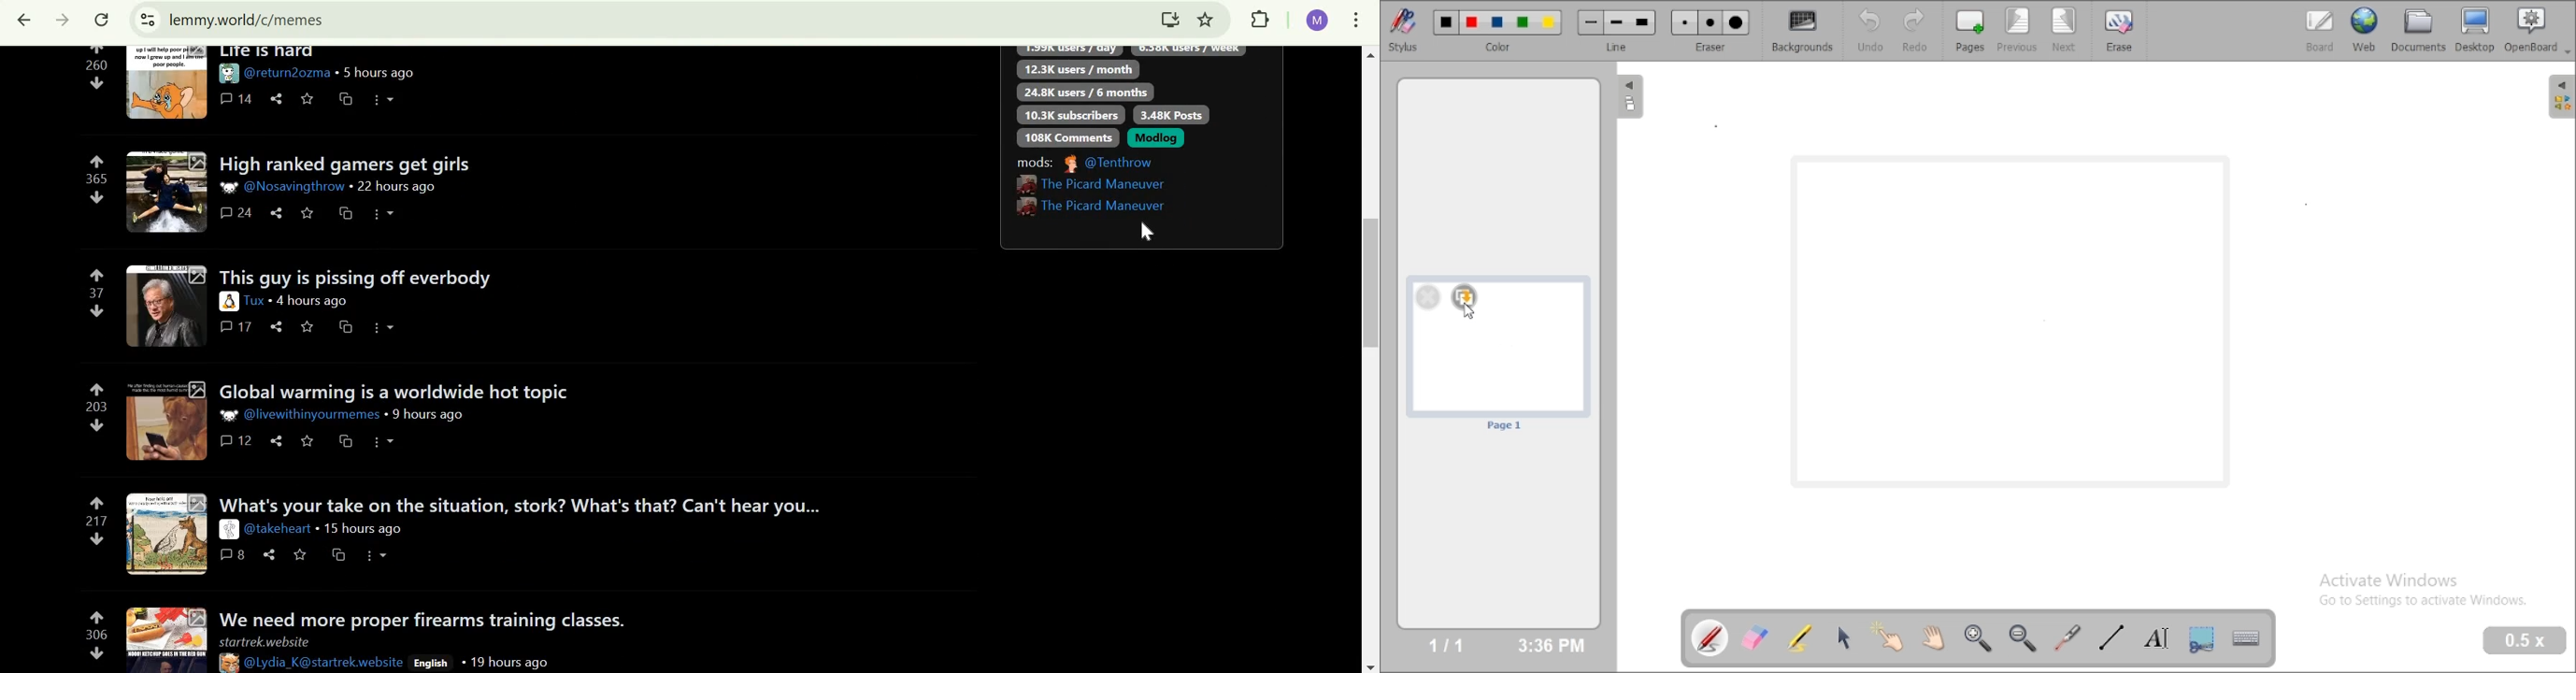  What do you see at coordinates (2476, 30) in the screenshot?
I see `desktop` at bounding box center [2476, 30].